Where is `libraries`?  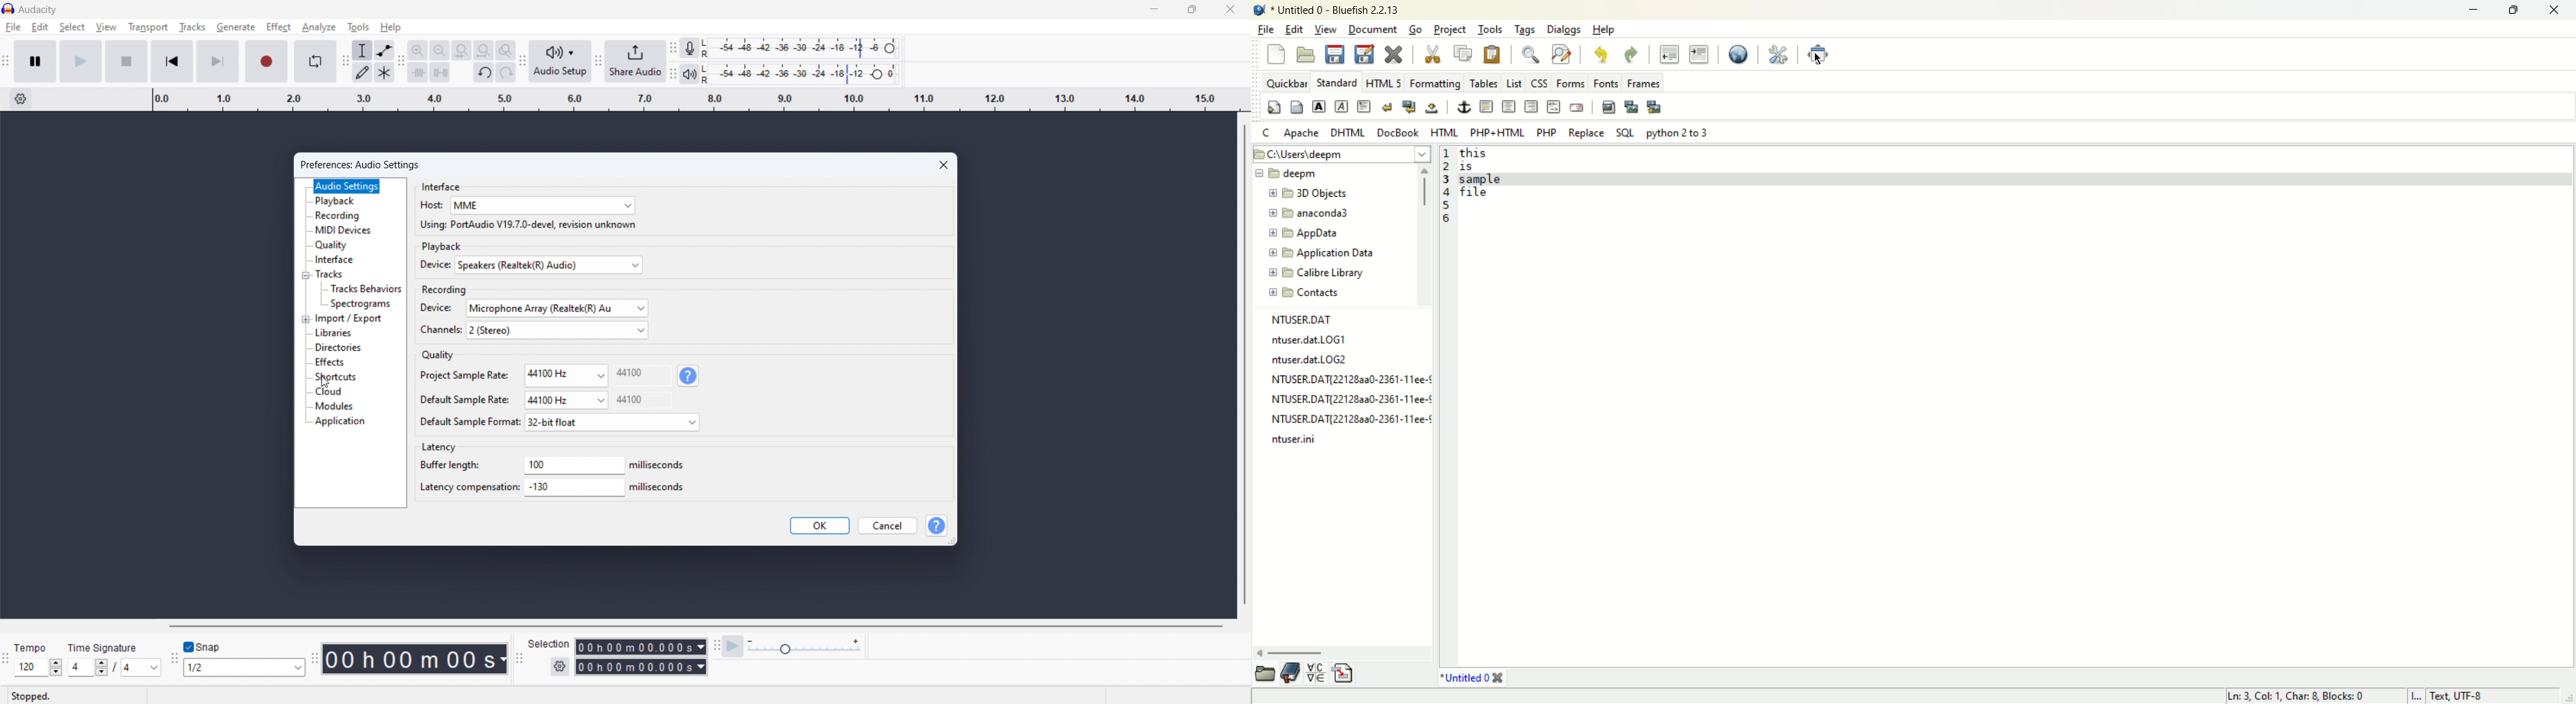 libraries is located at coordinates (333, 332).